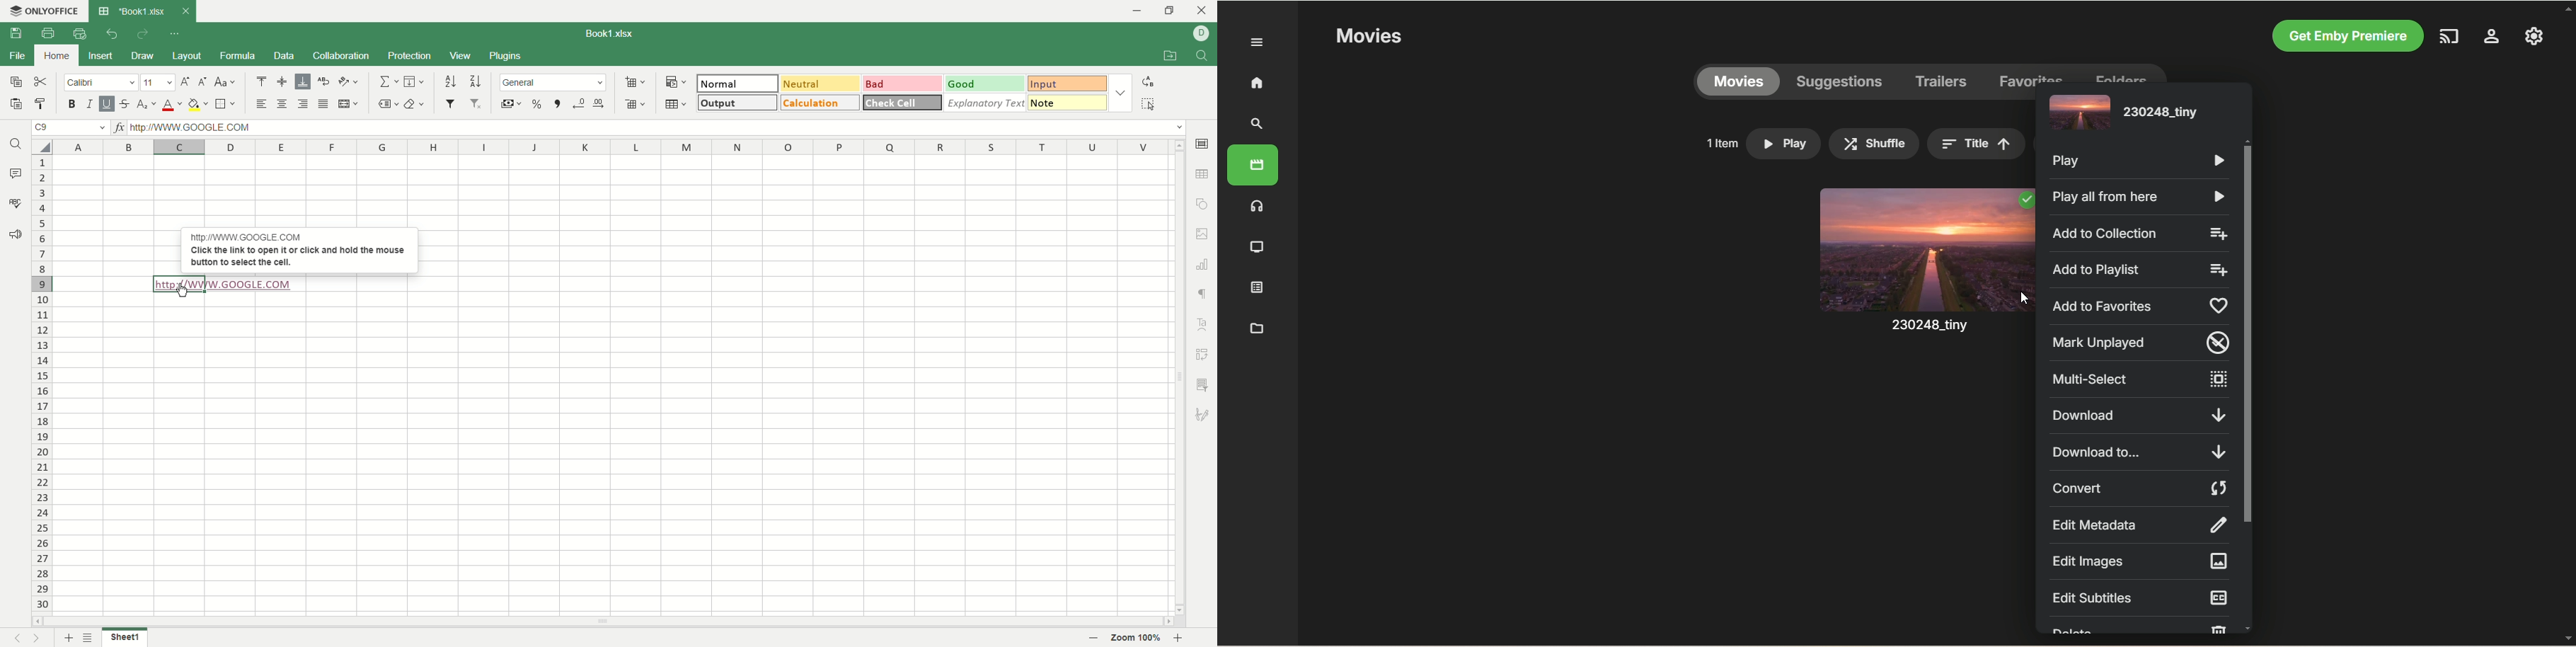 The width and height of the screenshot is (2576, 672). Describe the element at coordinates (415, 80) in the screenshot. I see `fill` at that location.